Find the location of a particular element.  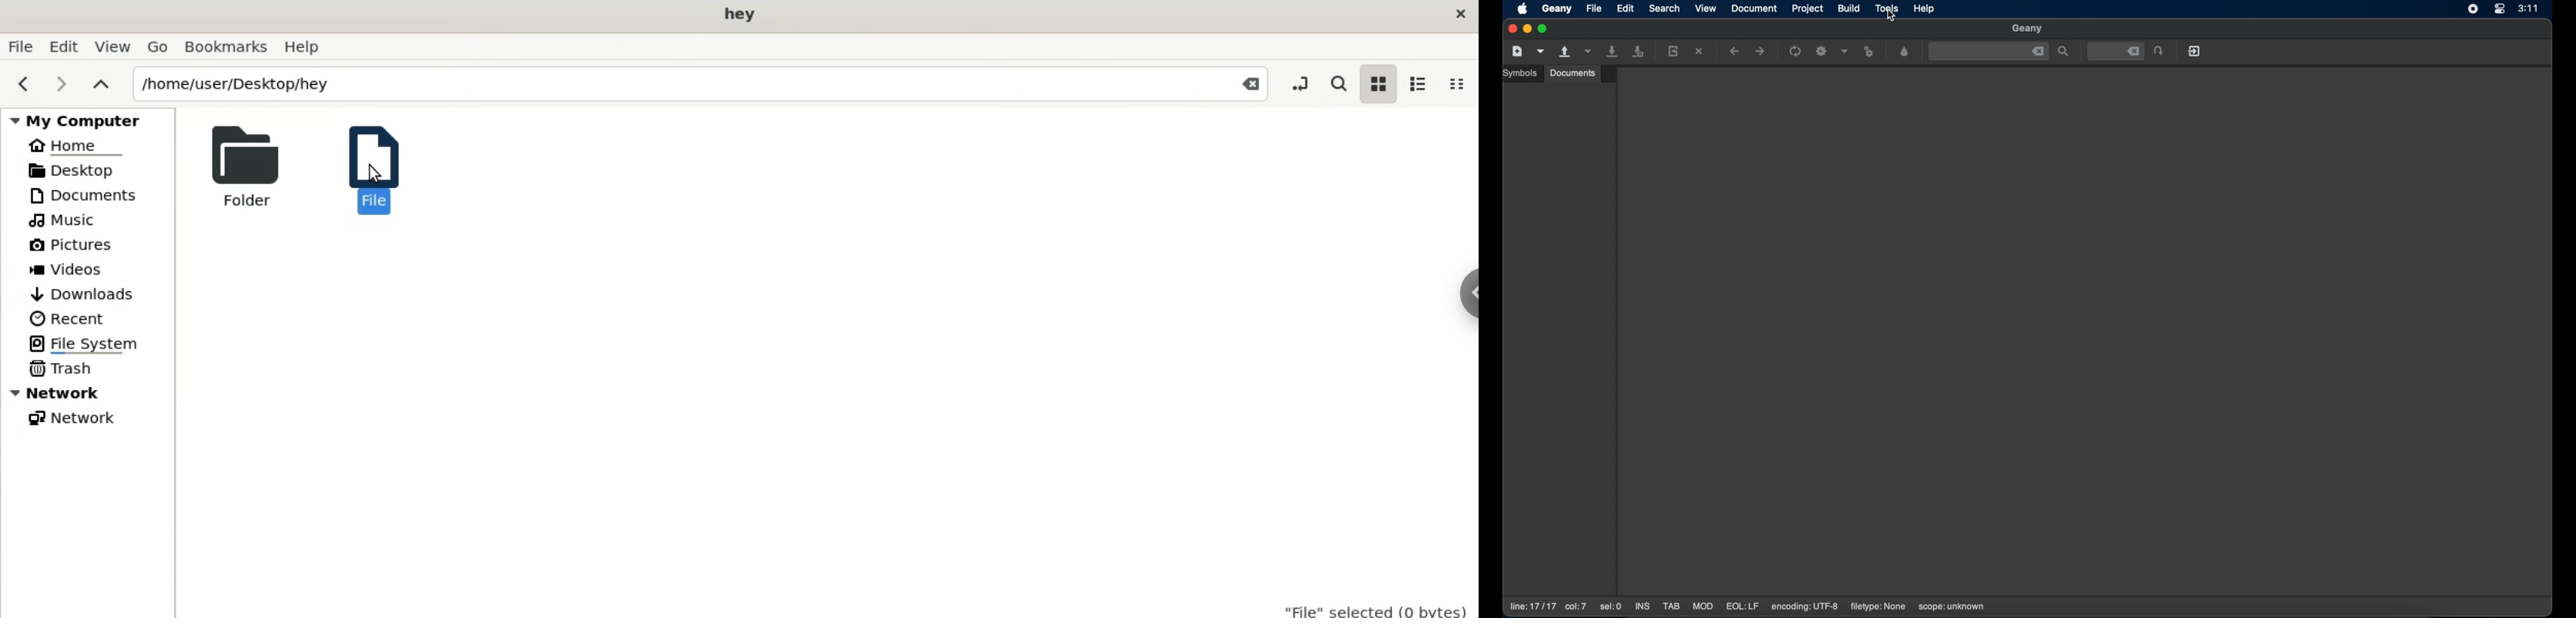

control center is located at coordinates (2499, 10).